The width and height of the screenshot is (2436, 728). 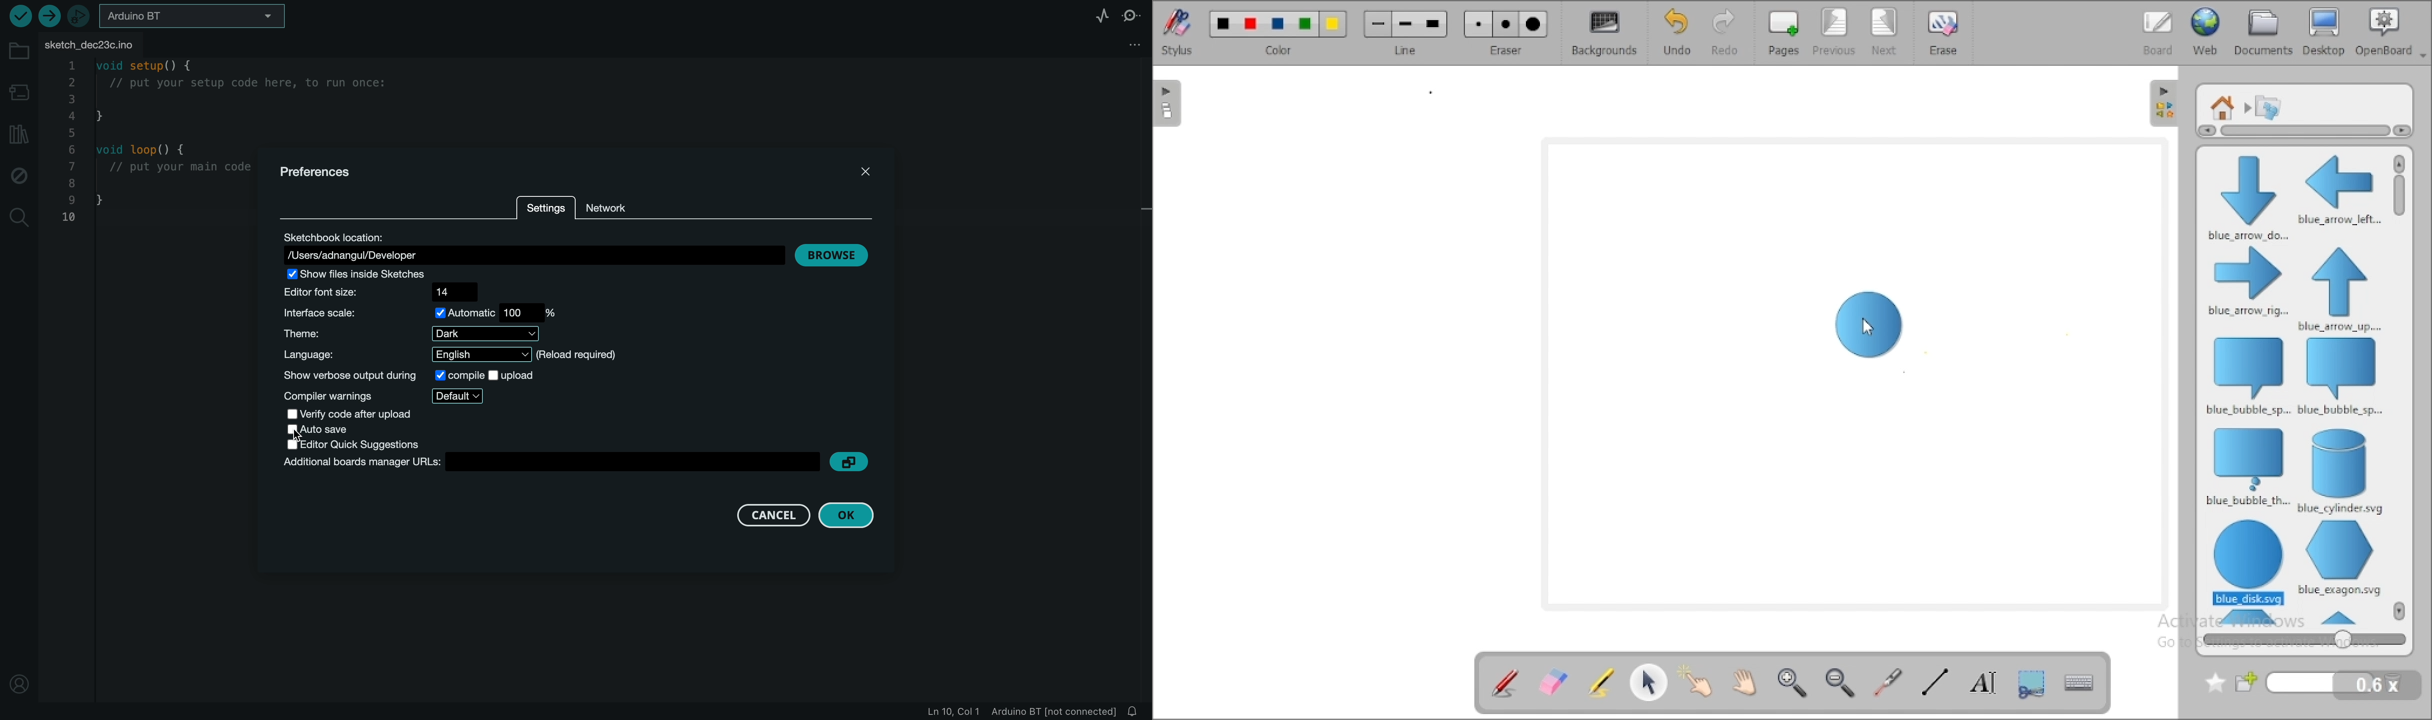 I want to click on folder, so click(x=20, y=52).